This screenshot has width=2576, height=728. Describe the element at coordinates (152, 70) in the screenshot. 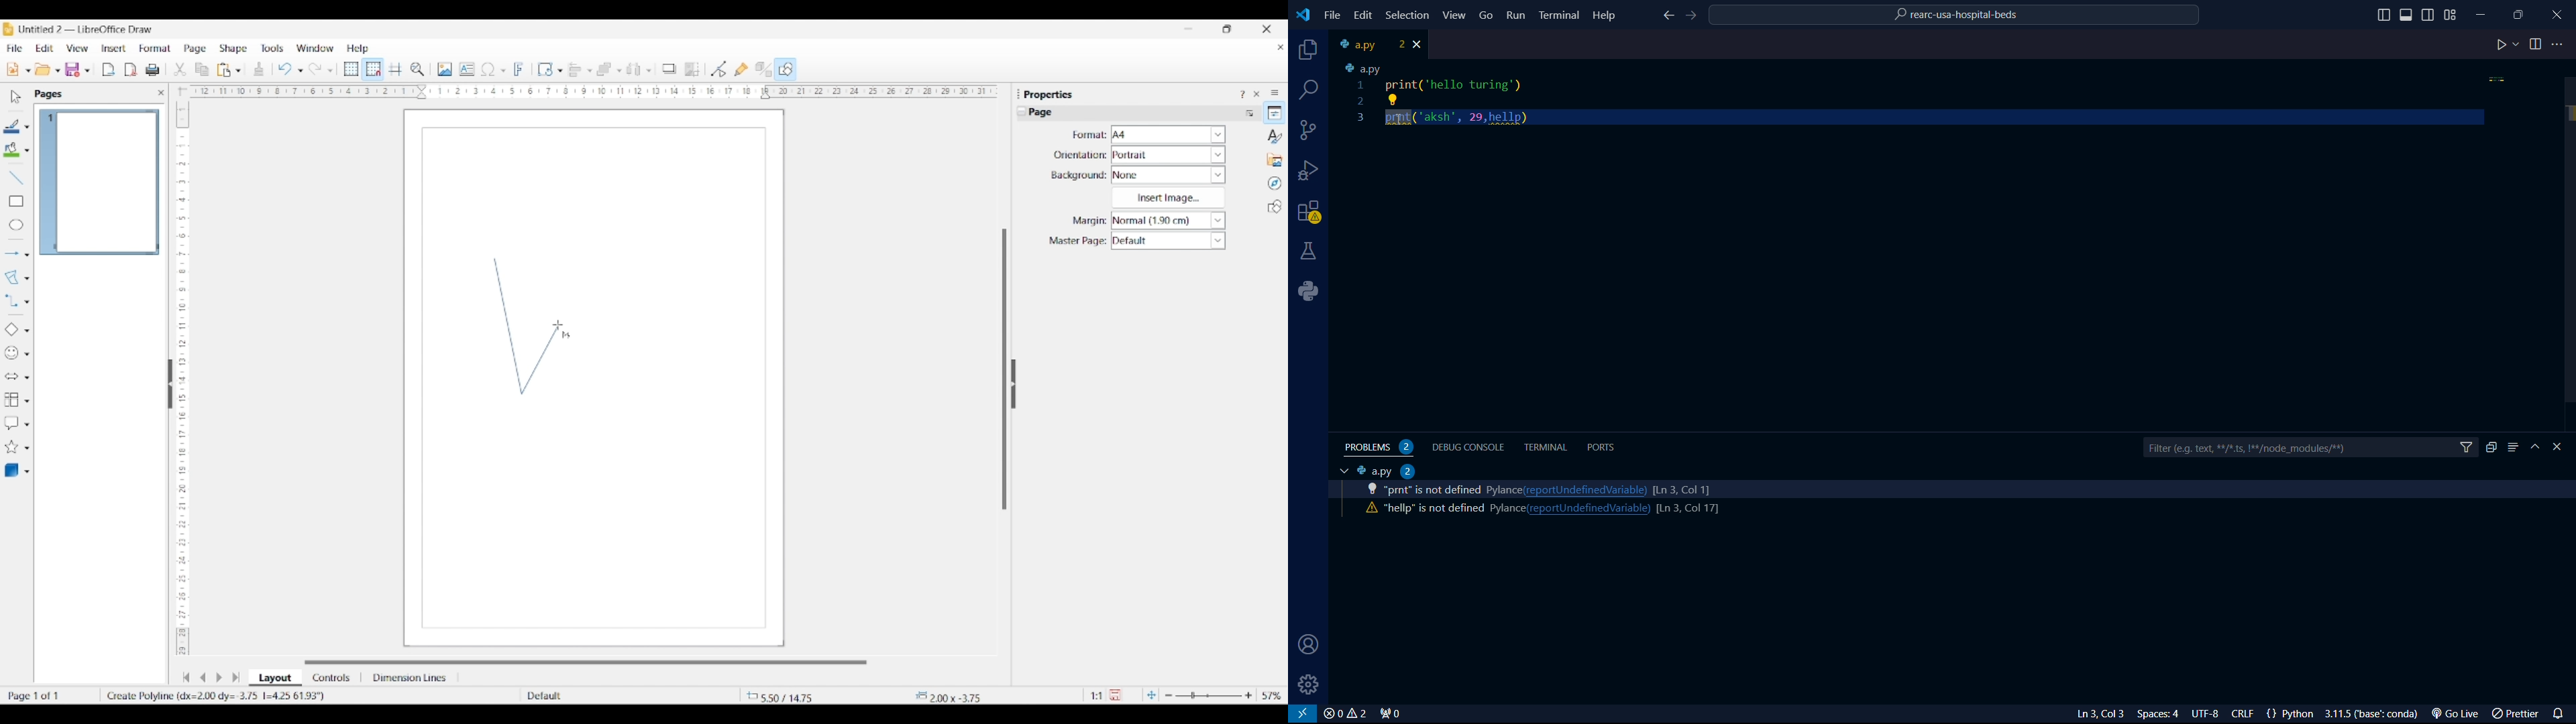

I see `Print` at that location.